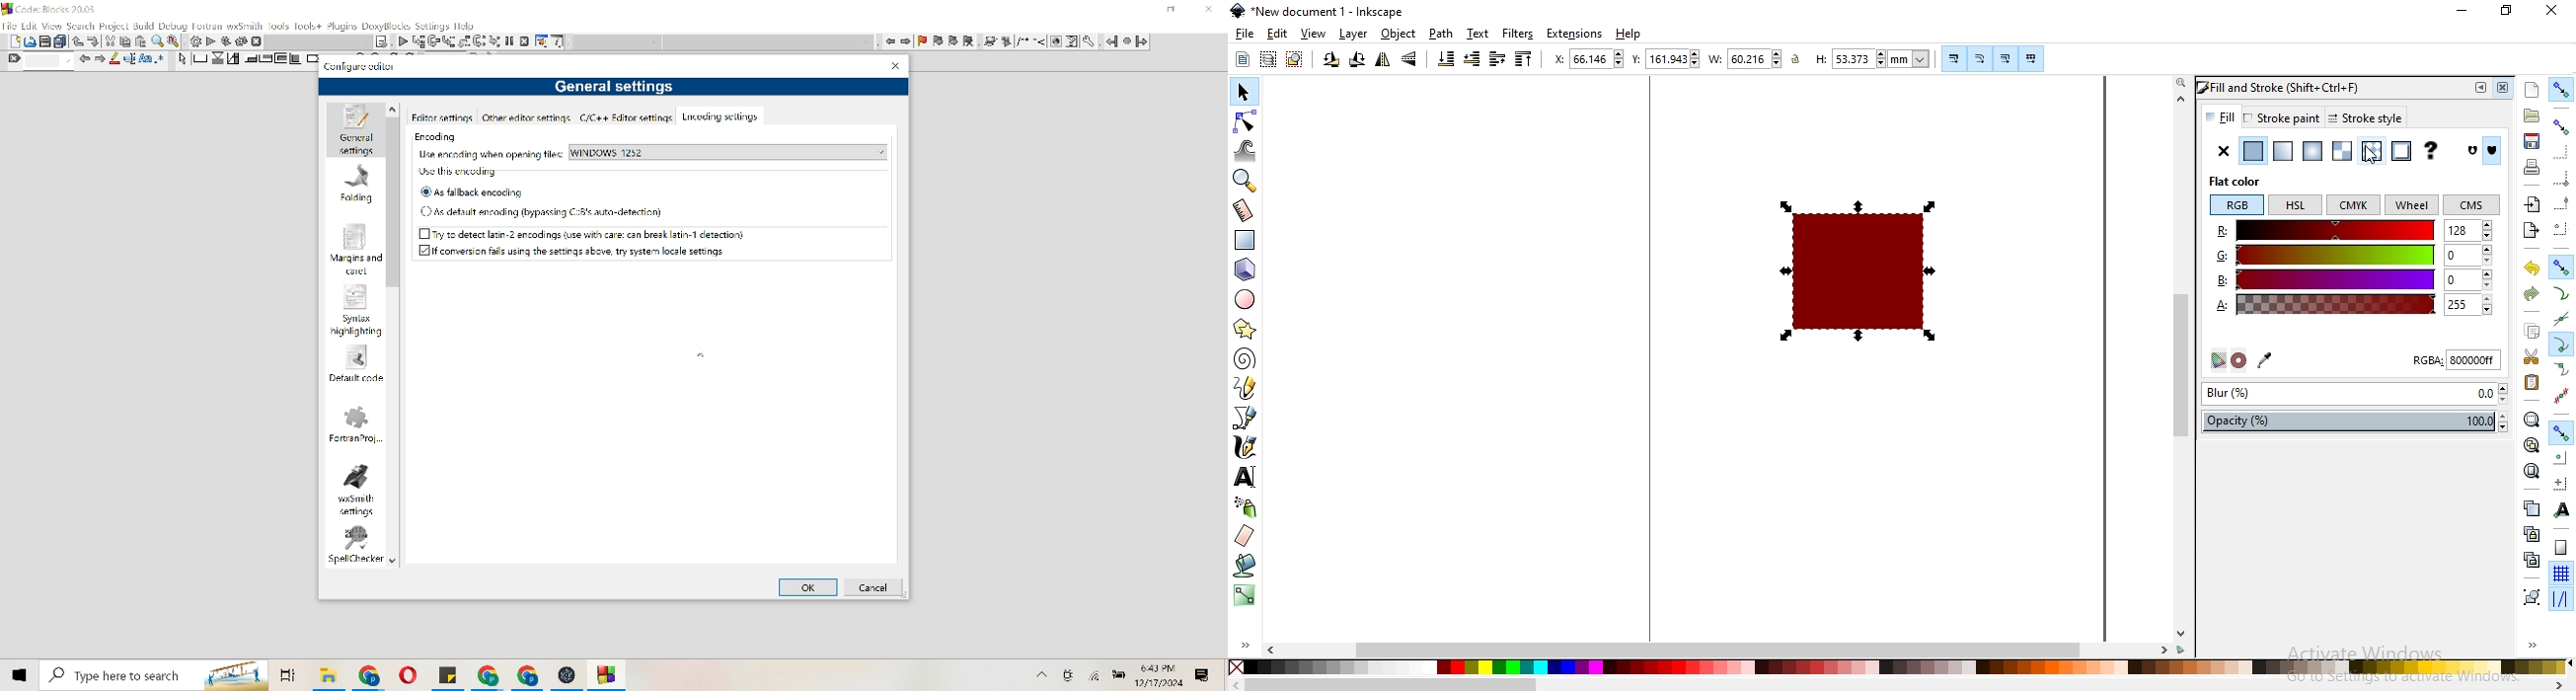  Describe the element at coordinates (12, 40) in the screenshot. I see `Document` at that location.